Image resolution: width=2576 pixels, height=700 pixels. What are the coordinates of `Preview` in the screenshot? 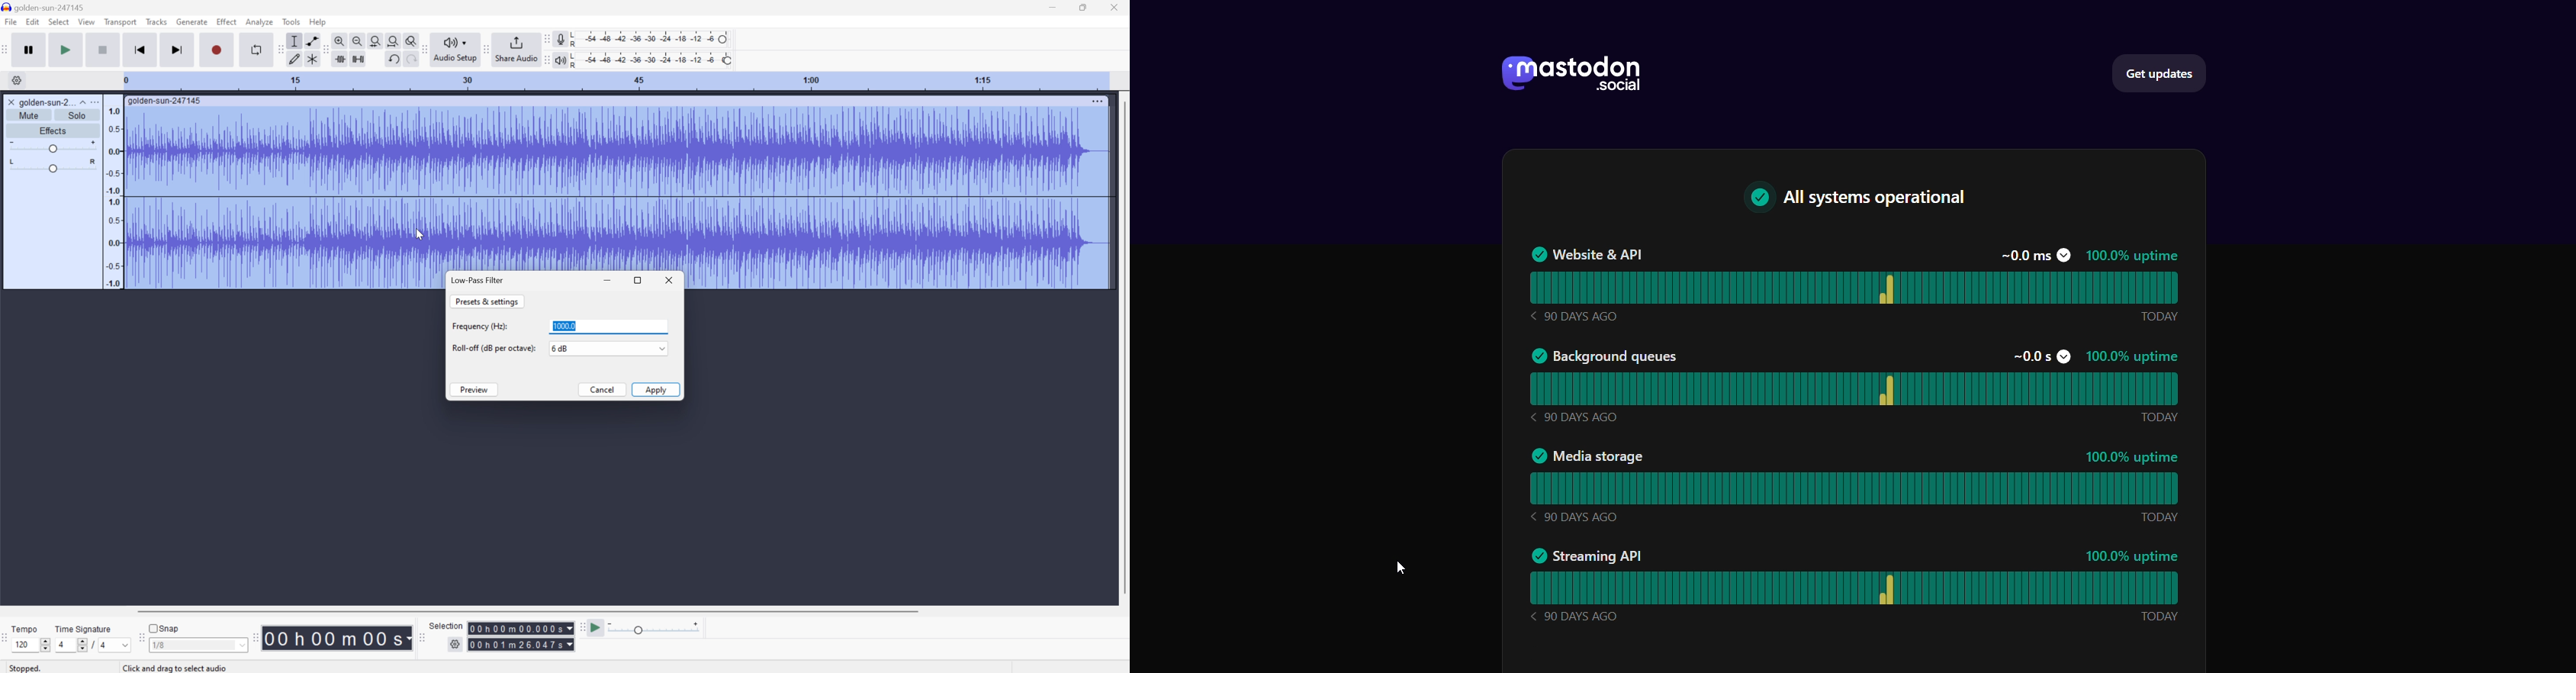 It's located at (475, 390).